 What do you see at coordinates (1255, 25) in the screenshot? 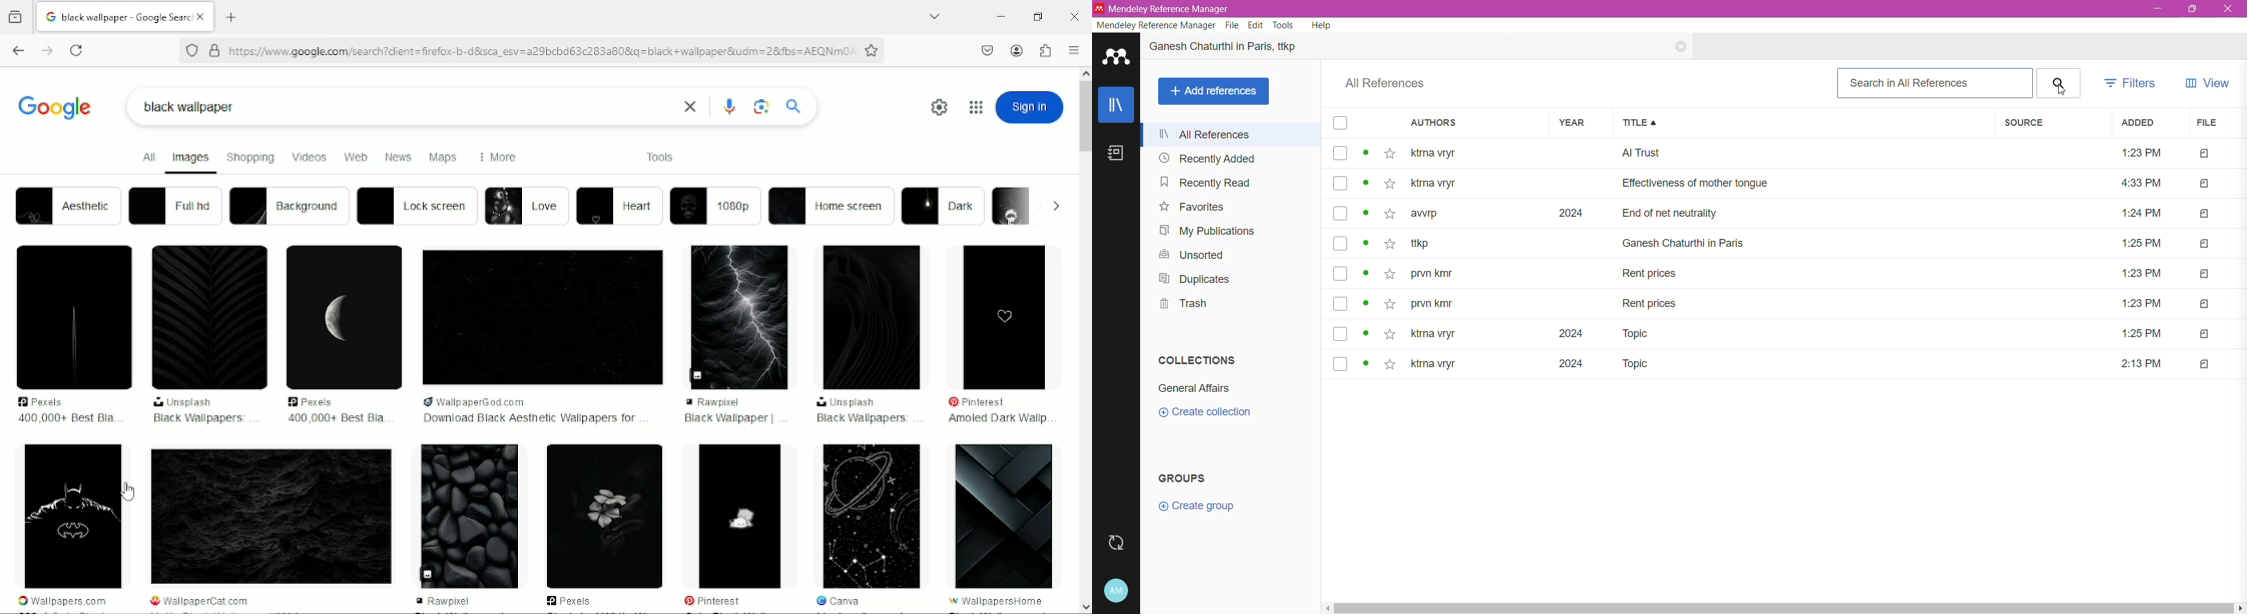
I see `Edit` at bounding box center [1255, 25].